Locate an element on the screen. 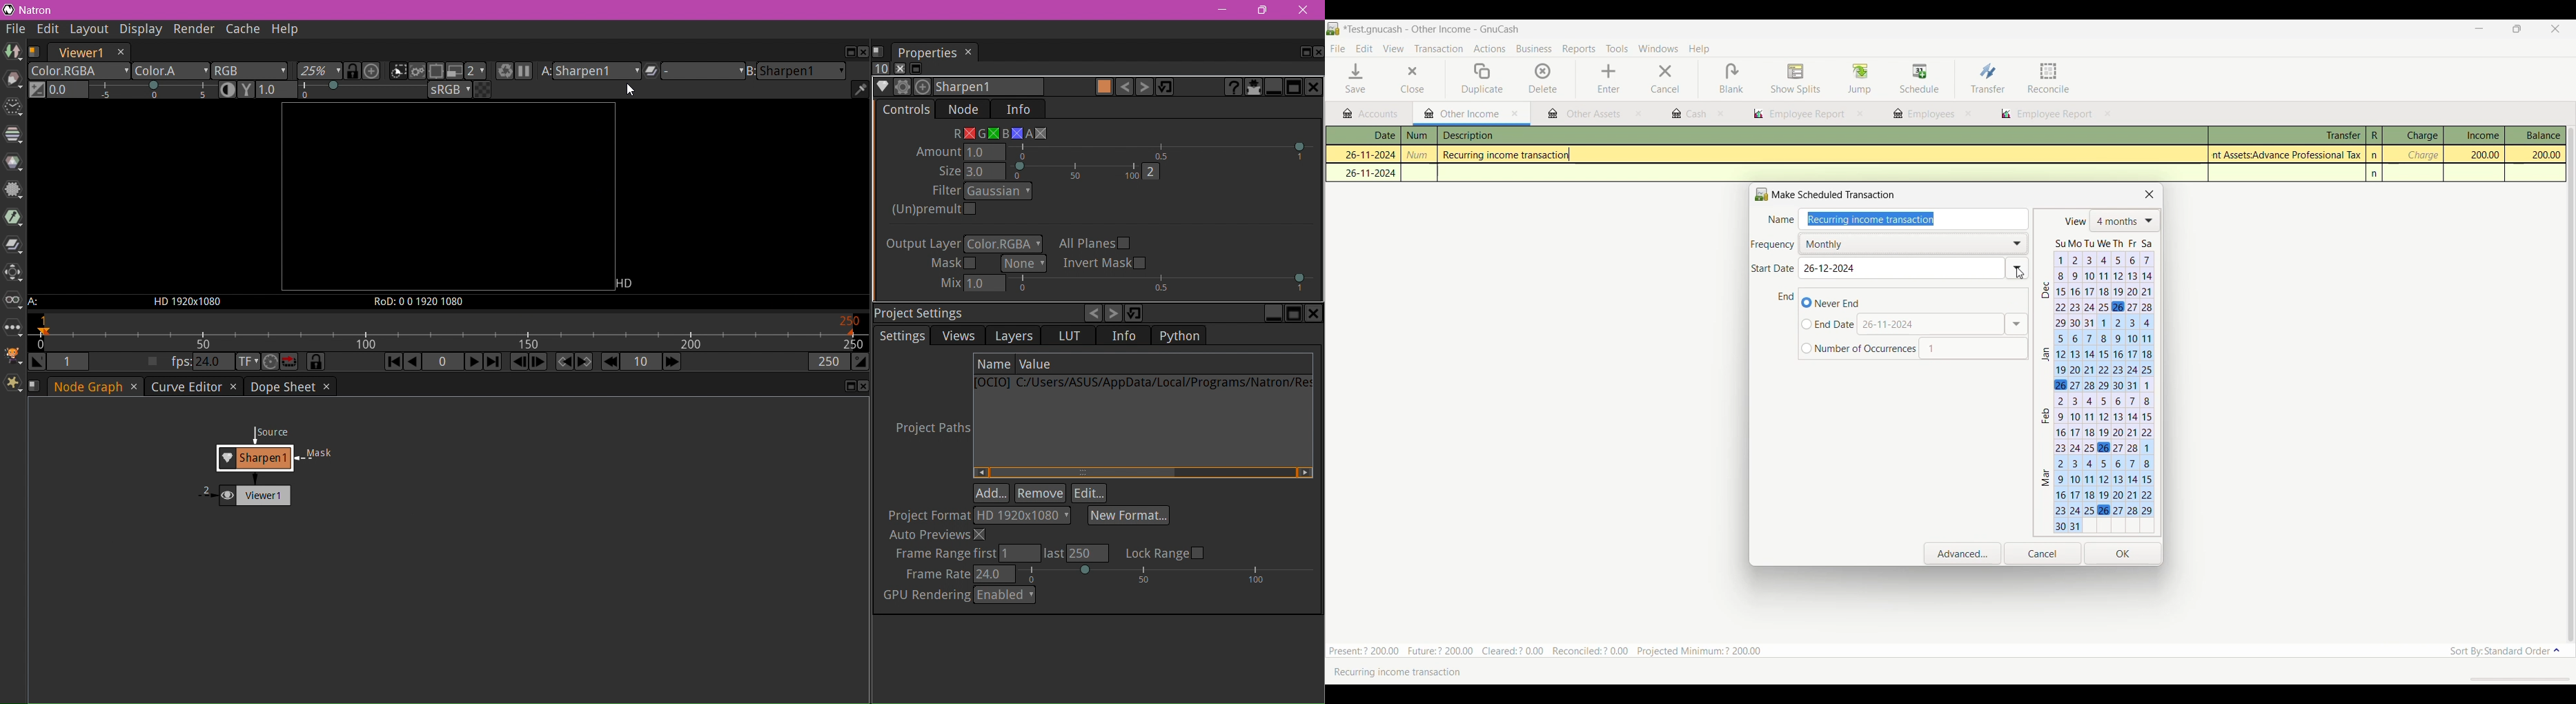  Balance column is located at coordinates (2536, 135).